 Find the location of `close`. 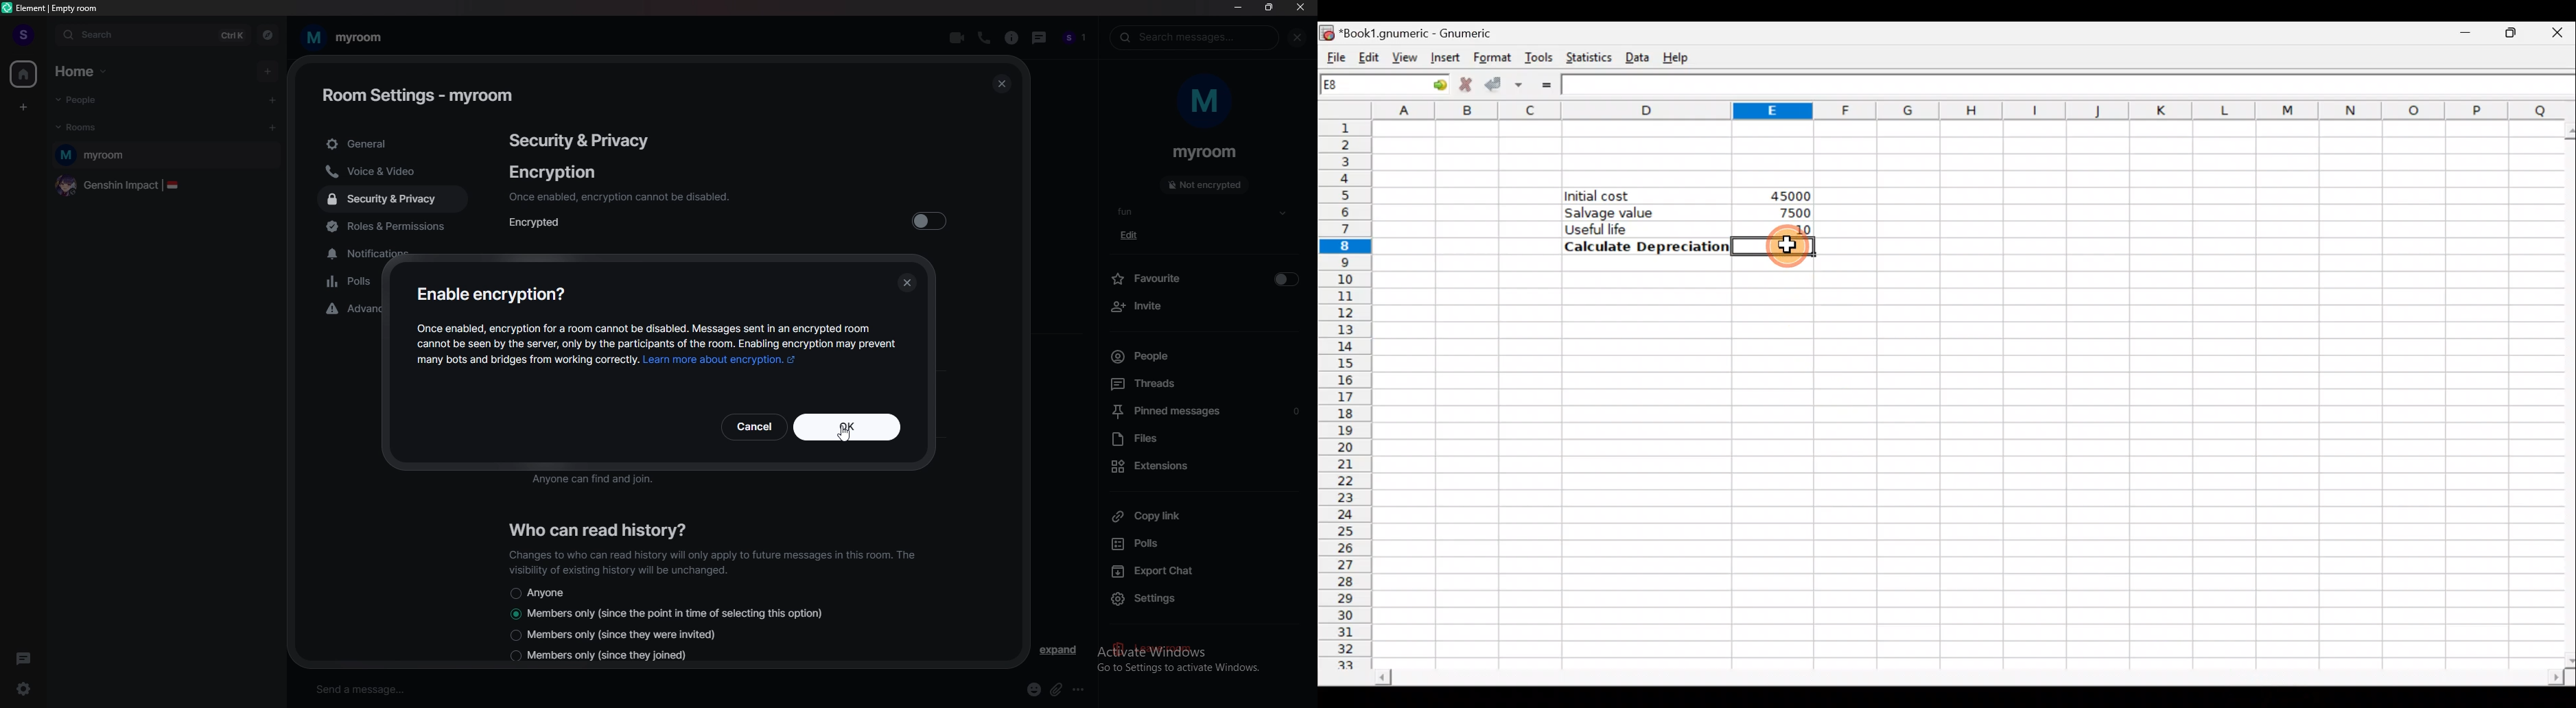

close is located at coordinates (907, 281).